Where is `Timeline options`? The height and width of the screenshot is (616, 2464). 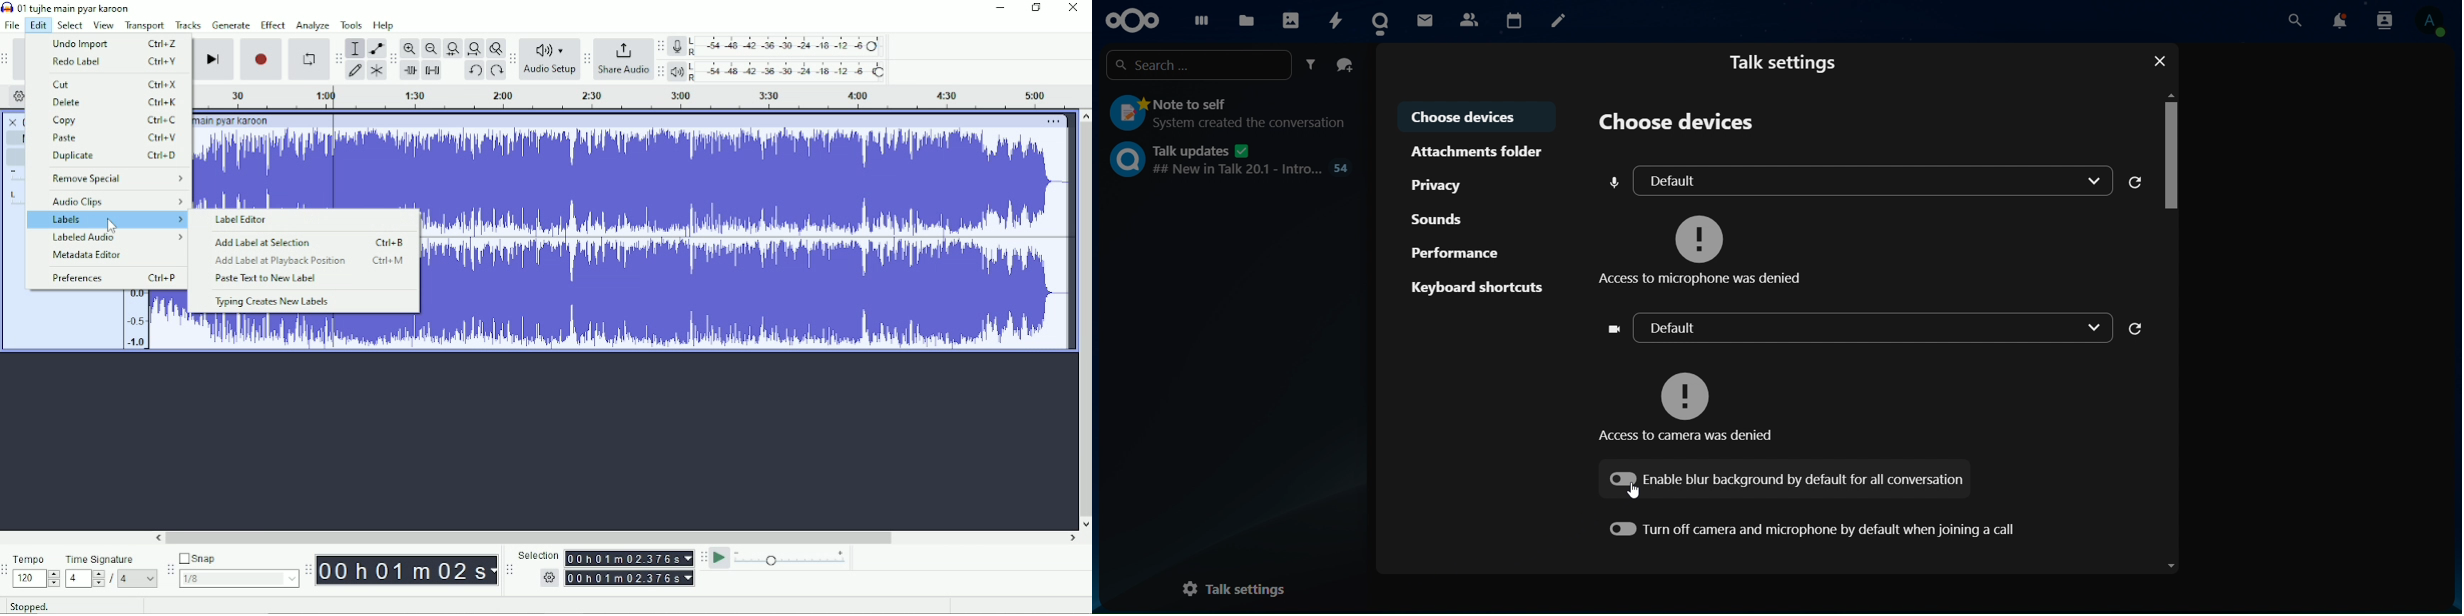 Timeline options is located at coordinates (18, 96).